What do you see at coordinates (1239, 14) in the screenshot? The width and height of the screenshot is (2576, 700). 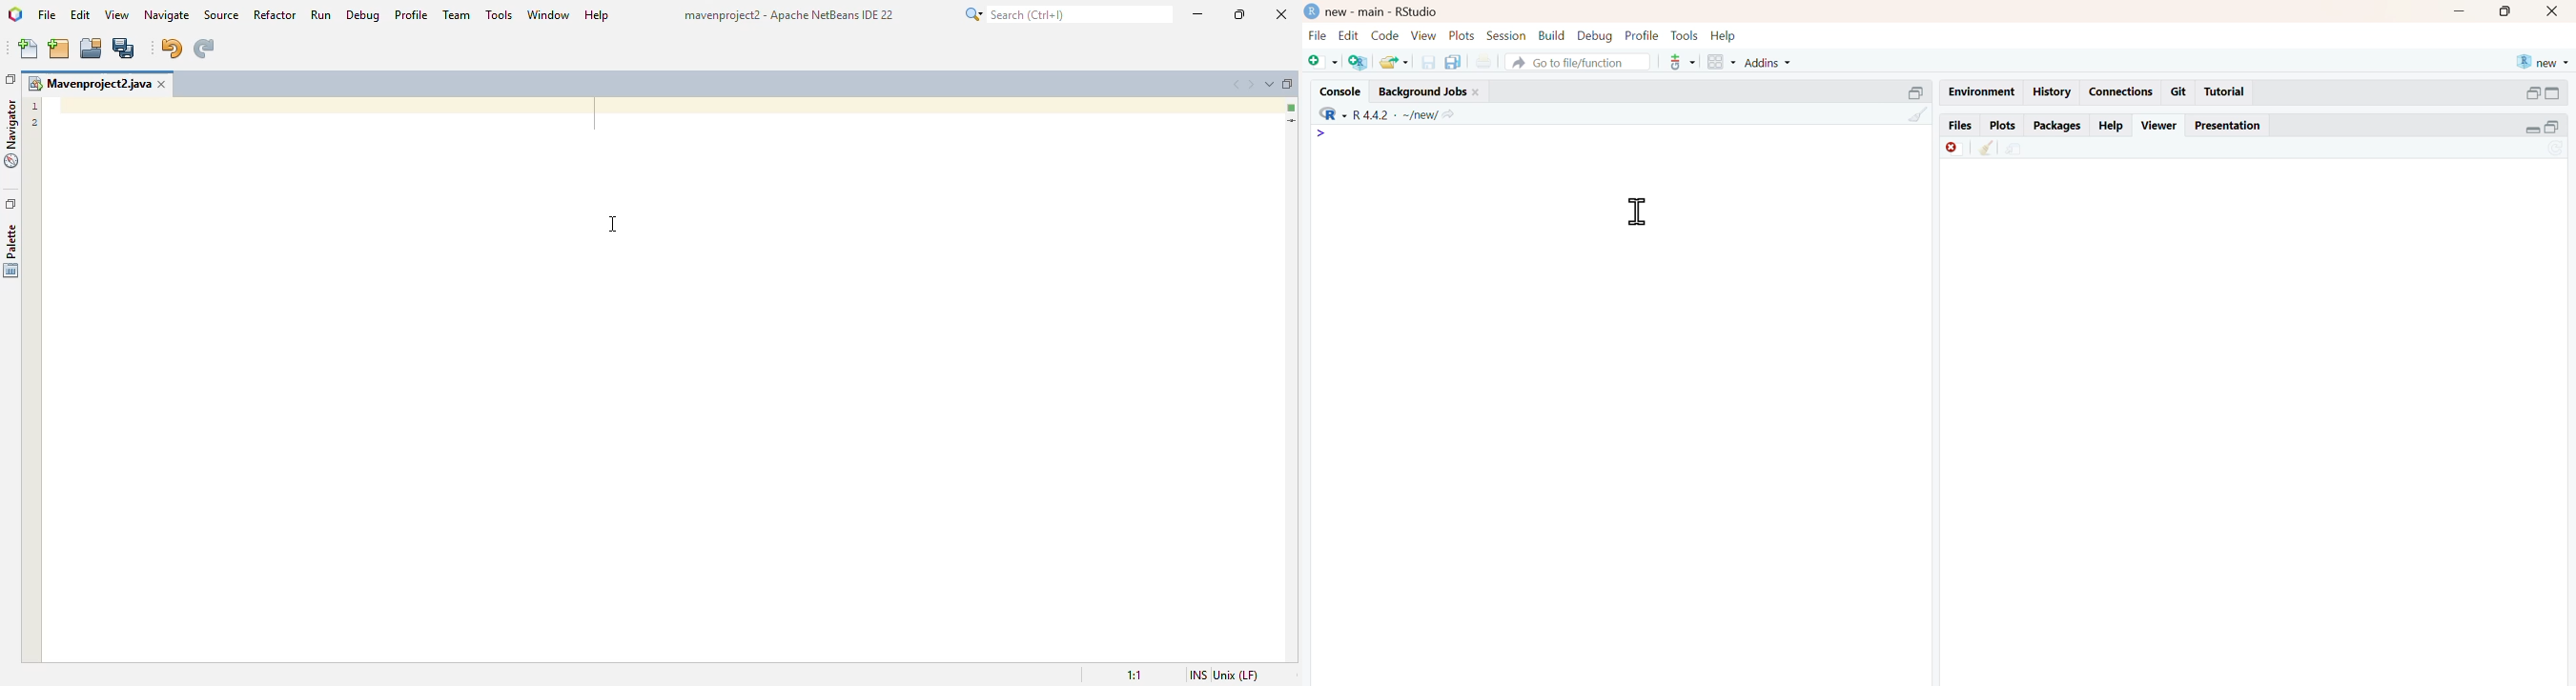 I see `maximize` at bounding box center [1239, 14].